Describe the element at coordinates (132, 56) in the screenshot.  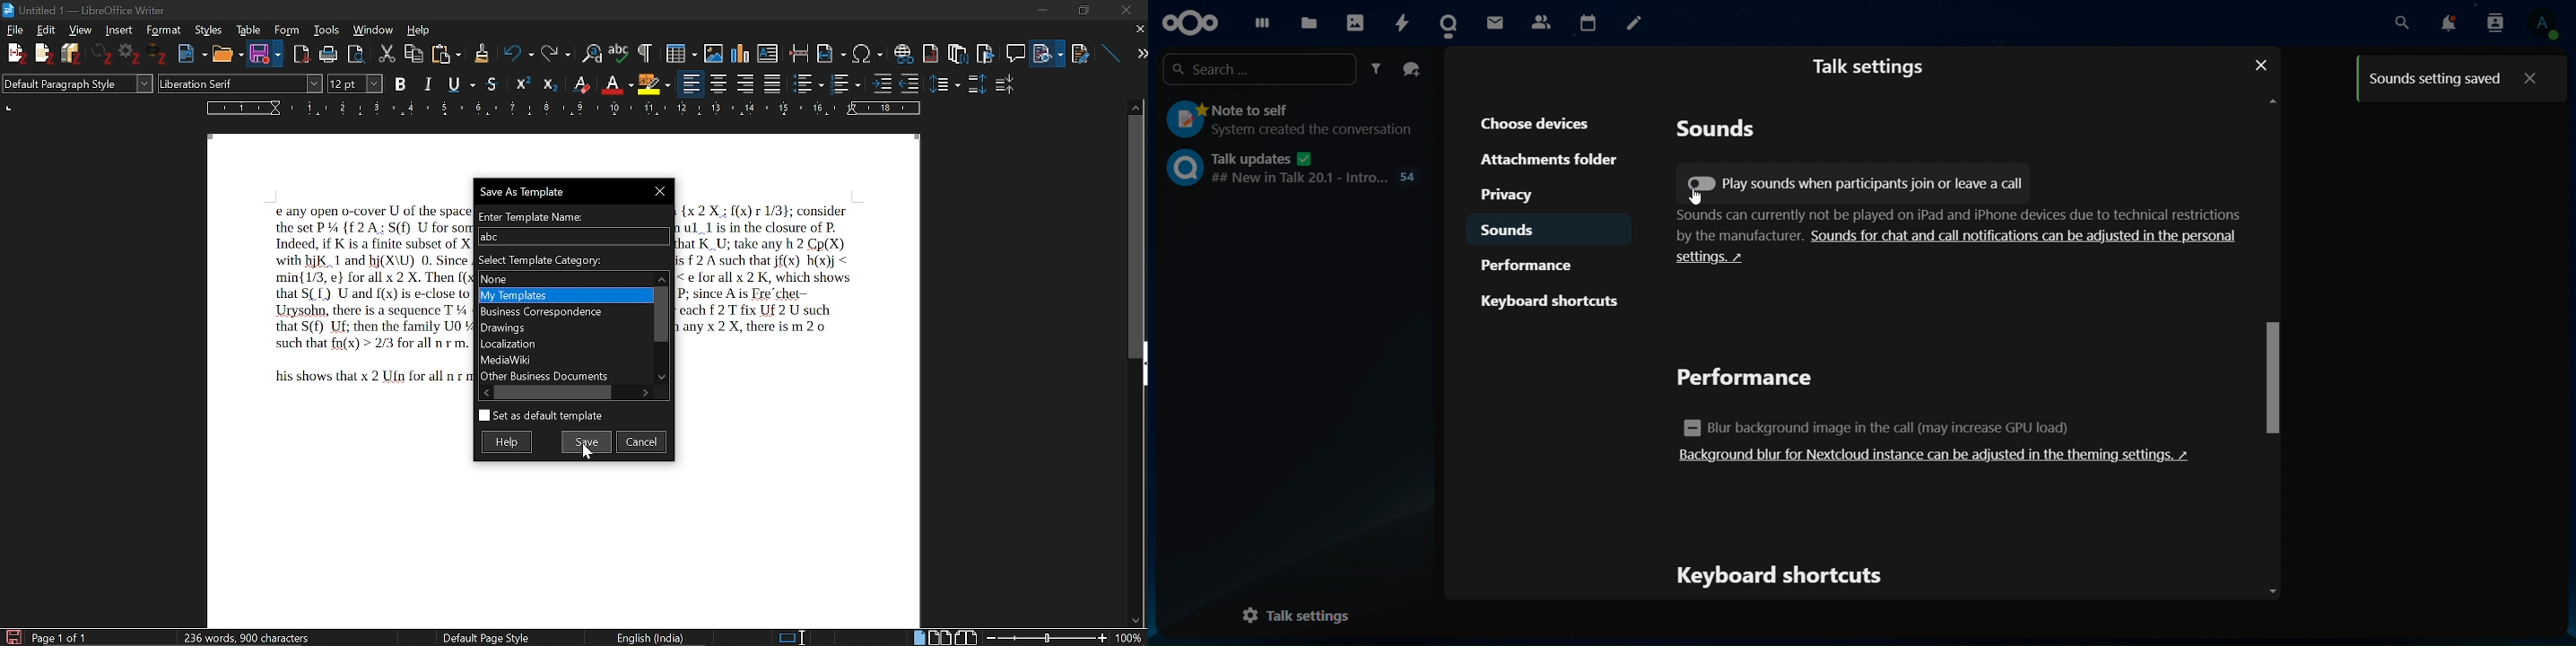
I see `Settings` at that location.